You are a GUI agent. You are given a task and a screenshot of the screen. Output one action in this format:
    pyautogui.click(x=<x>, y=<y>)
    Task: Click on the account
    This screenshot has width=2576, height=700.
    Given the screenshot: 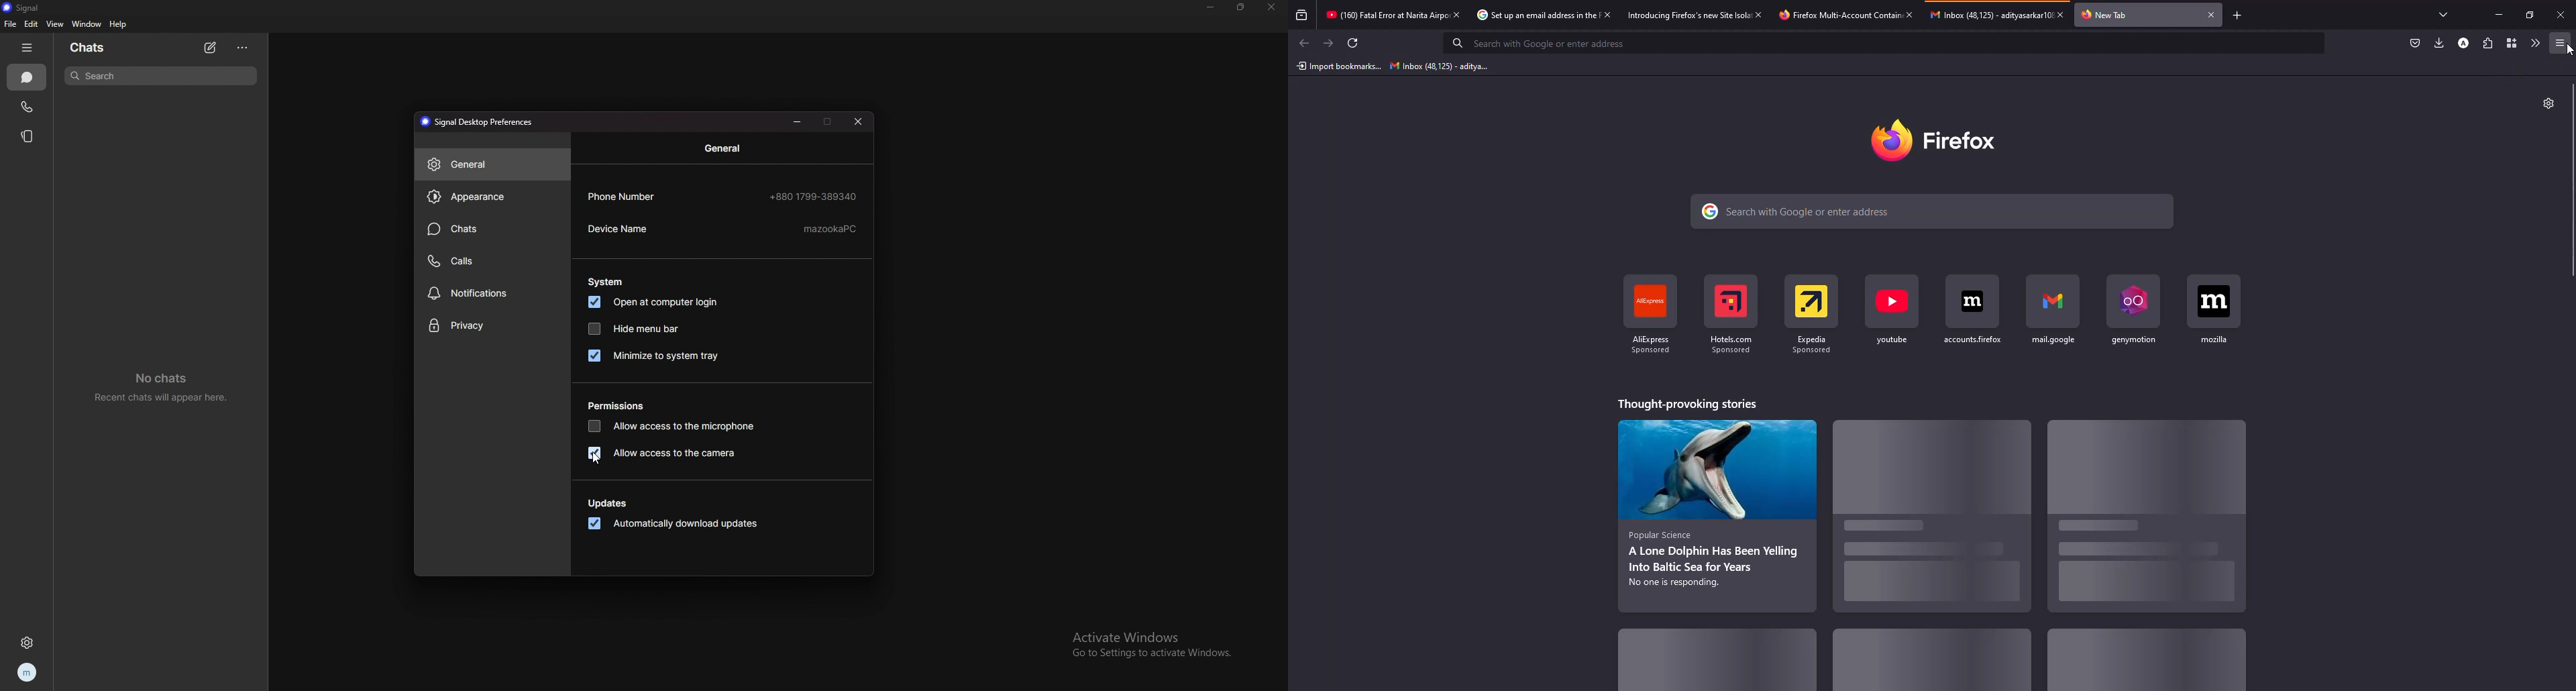 What is the action you would take?
    pyautogui.click(x=2465, y=42)
    